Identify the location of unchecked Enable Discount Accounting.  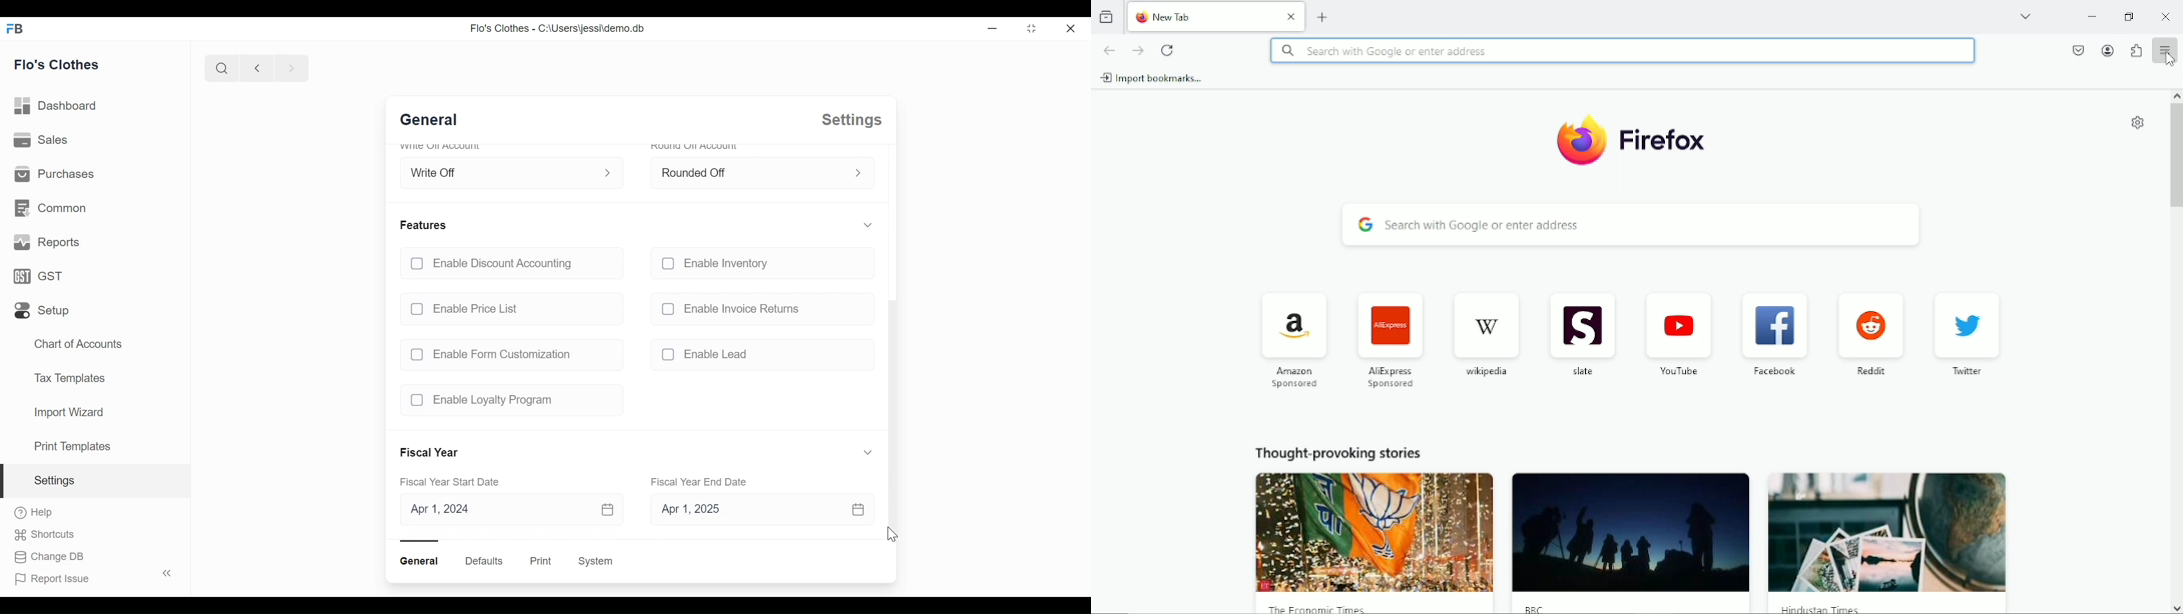
(510, 264).